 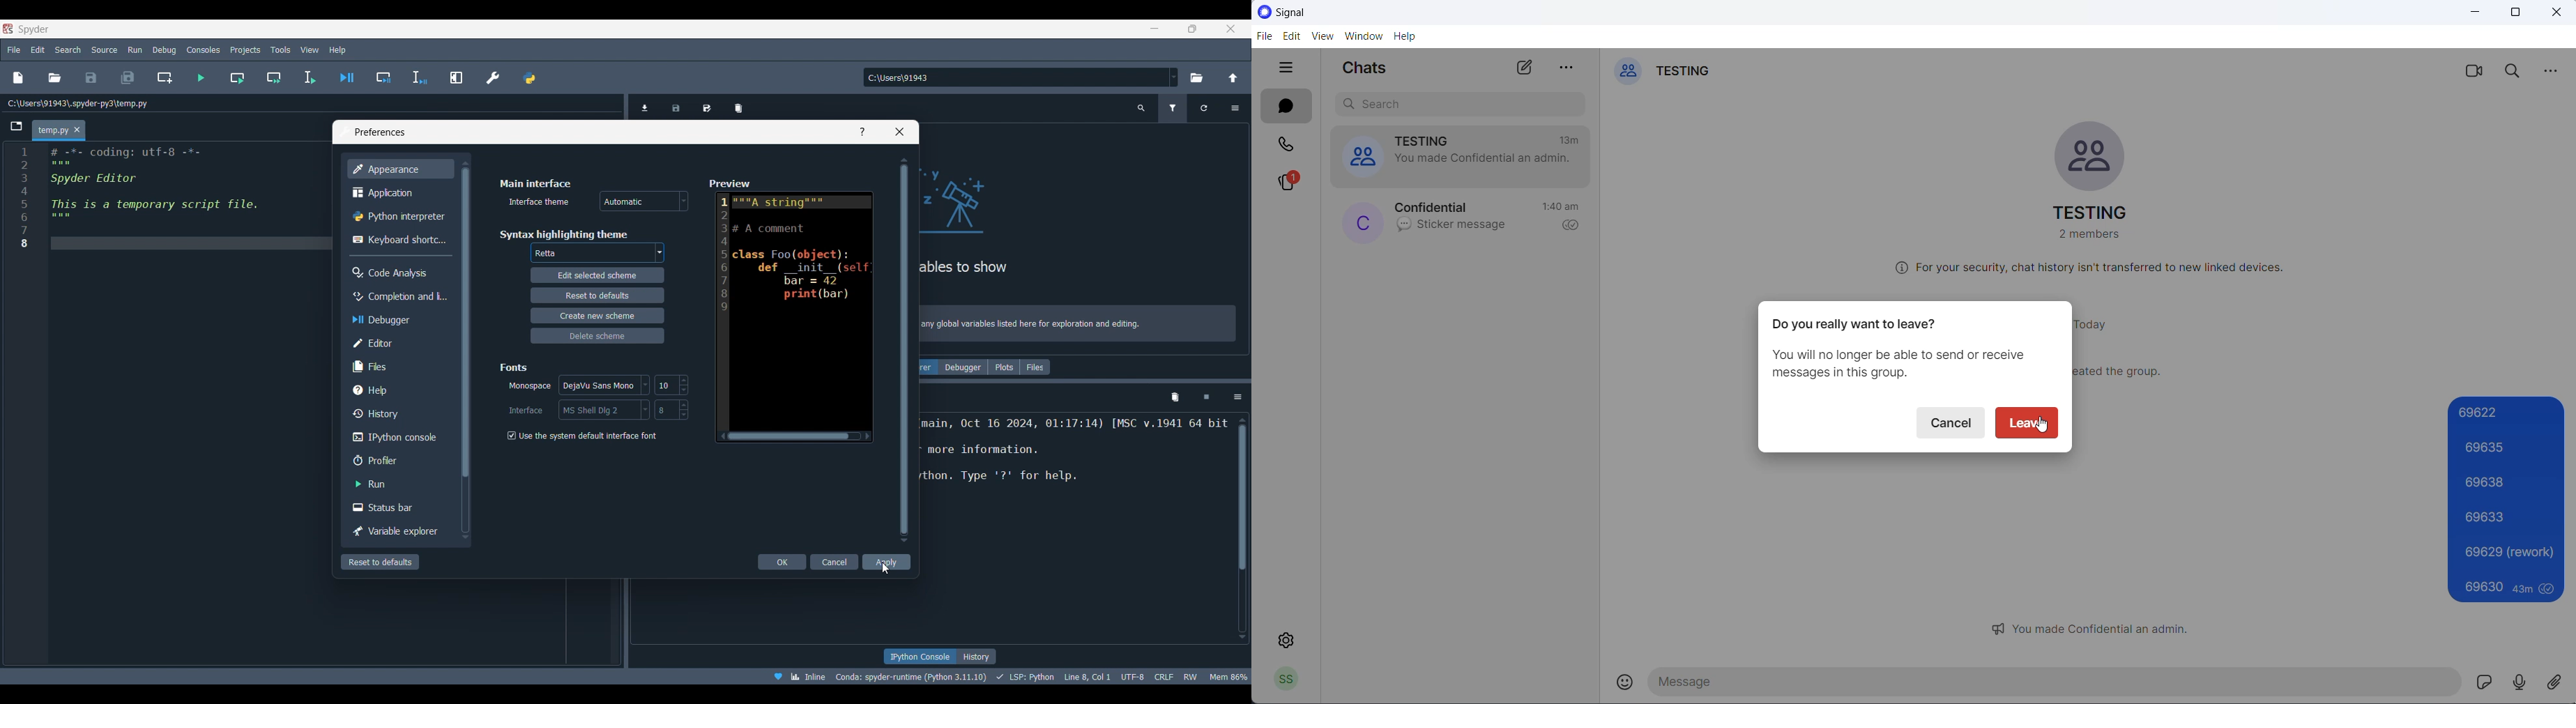 I want to click on Run selection or current line, so click(x=309, y=78).